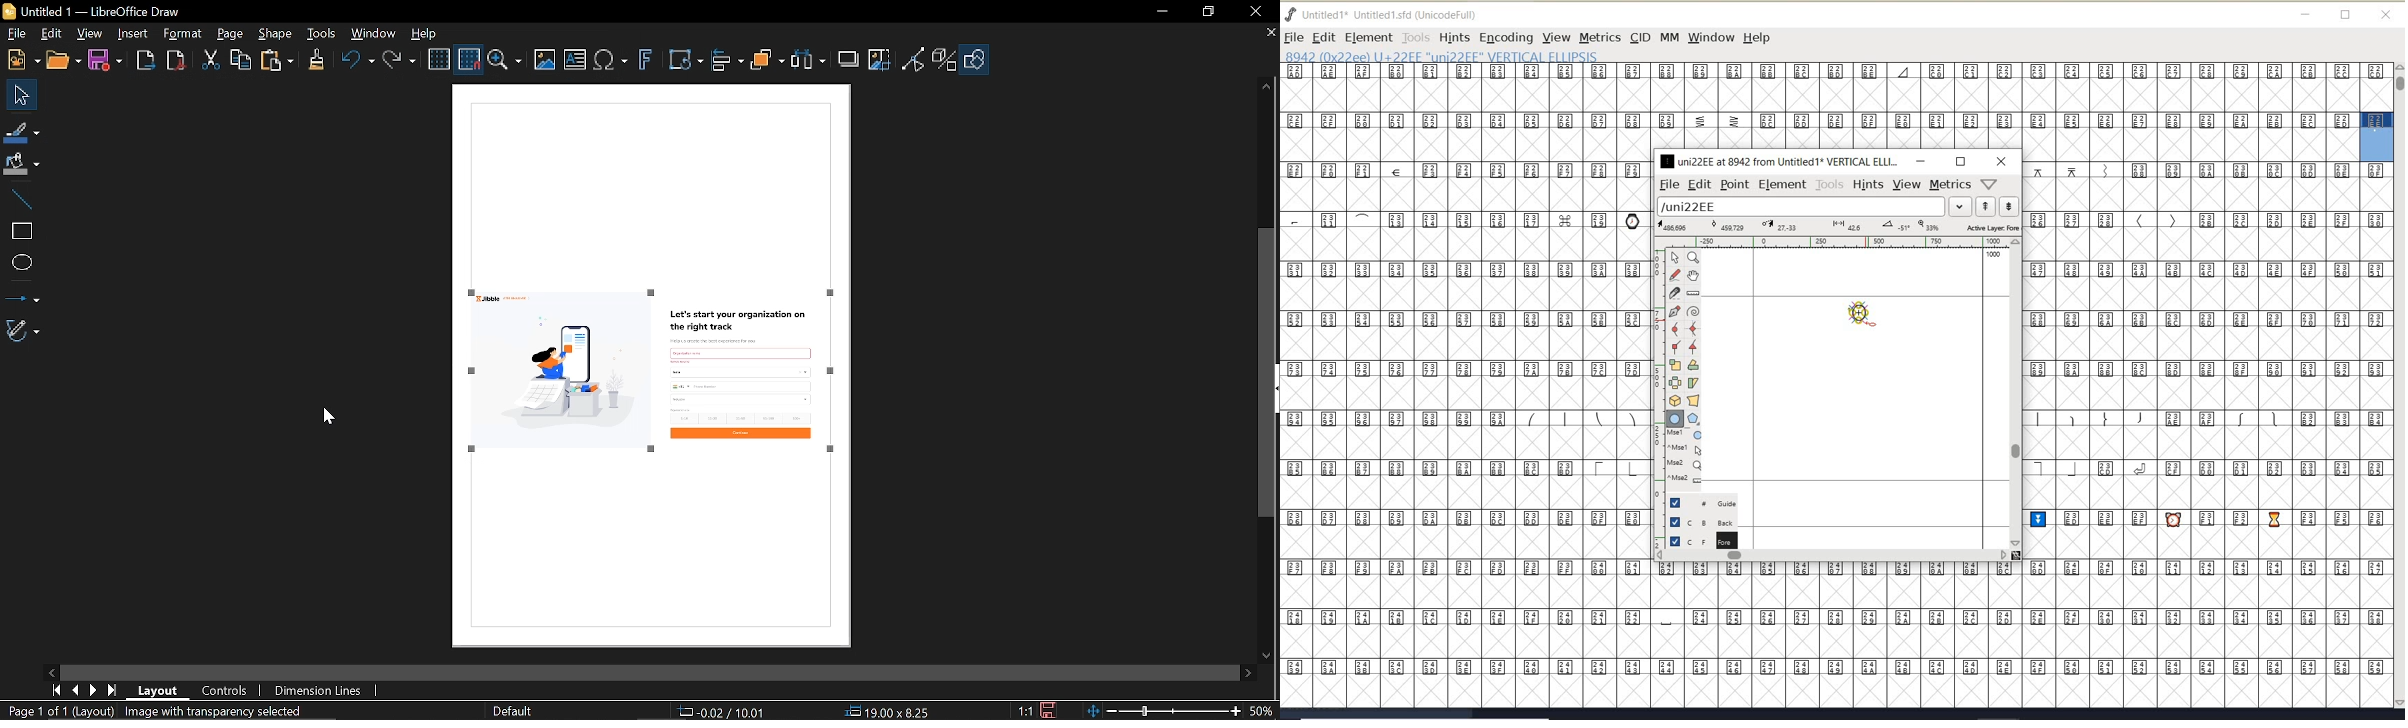 This screenshot has height=728, width=2408. I want to click on pointer, so click(1676, 258).